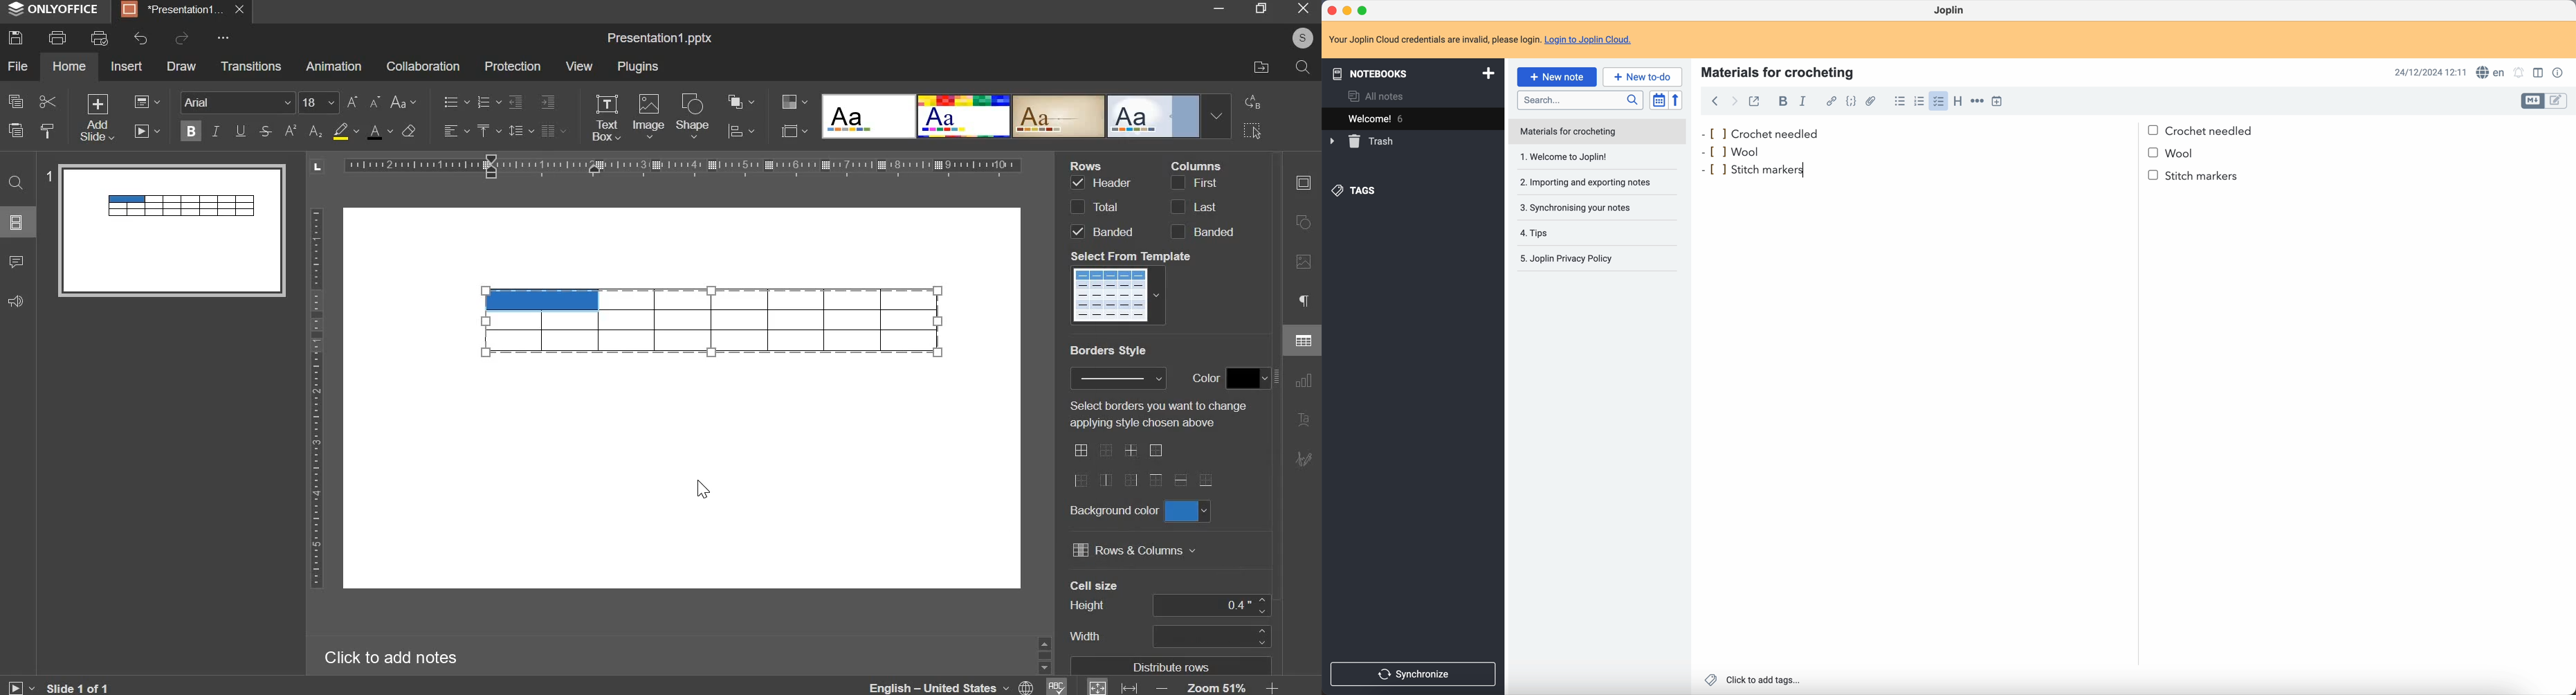  Describe the element at coordinates (1591, 158) in the screenshot. I see `1. Welcome to Joplin!` at that location.